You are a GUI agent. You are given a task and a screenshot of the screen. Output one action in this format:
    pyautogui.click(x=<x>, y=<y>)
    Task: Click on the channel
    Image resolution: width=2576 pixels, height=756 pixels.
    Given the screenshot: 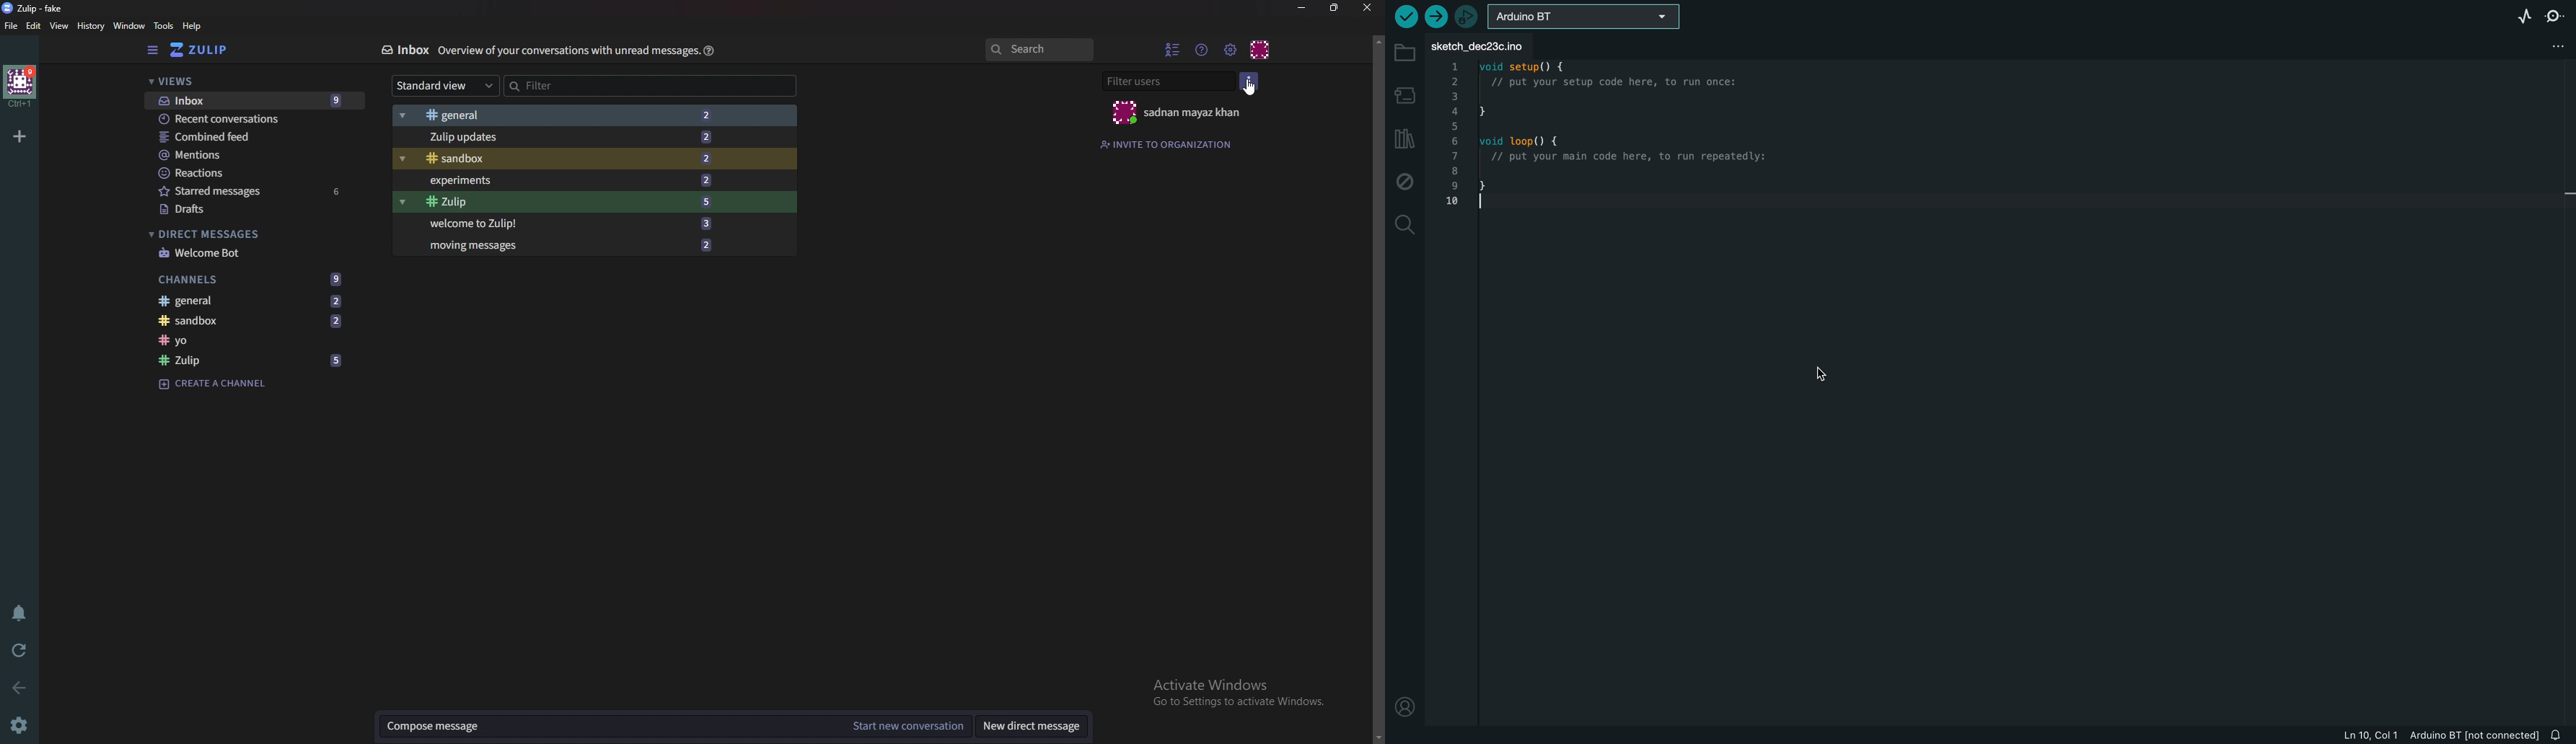 What is the action you would take?
    pyautogui.click(x=253, y=341)
    